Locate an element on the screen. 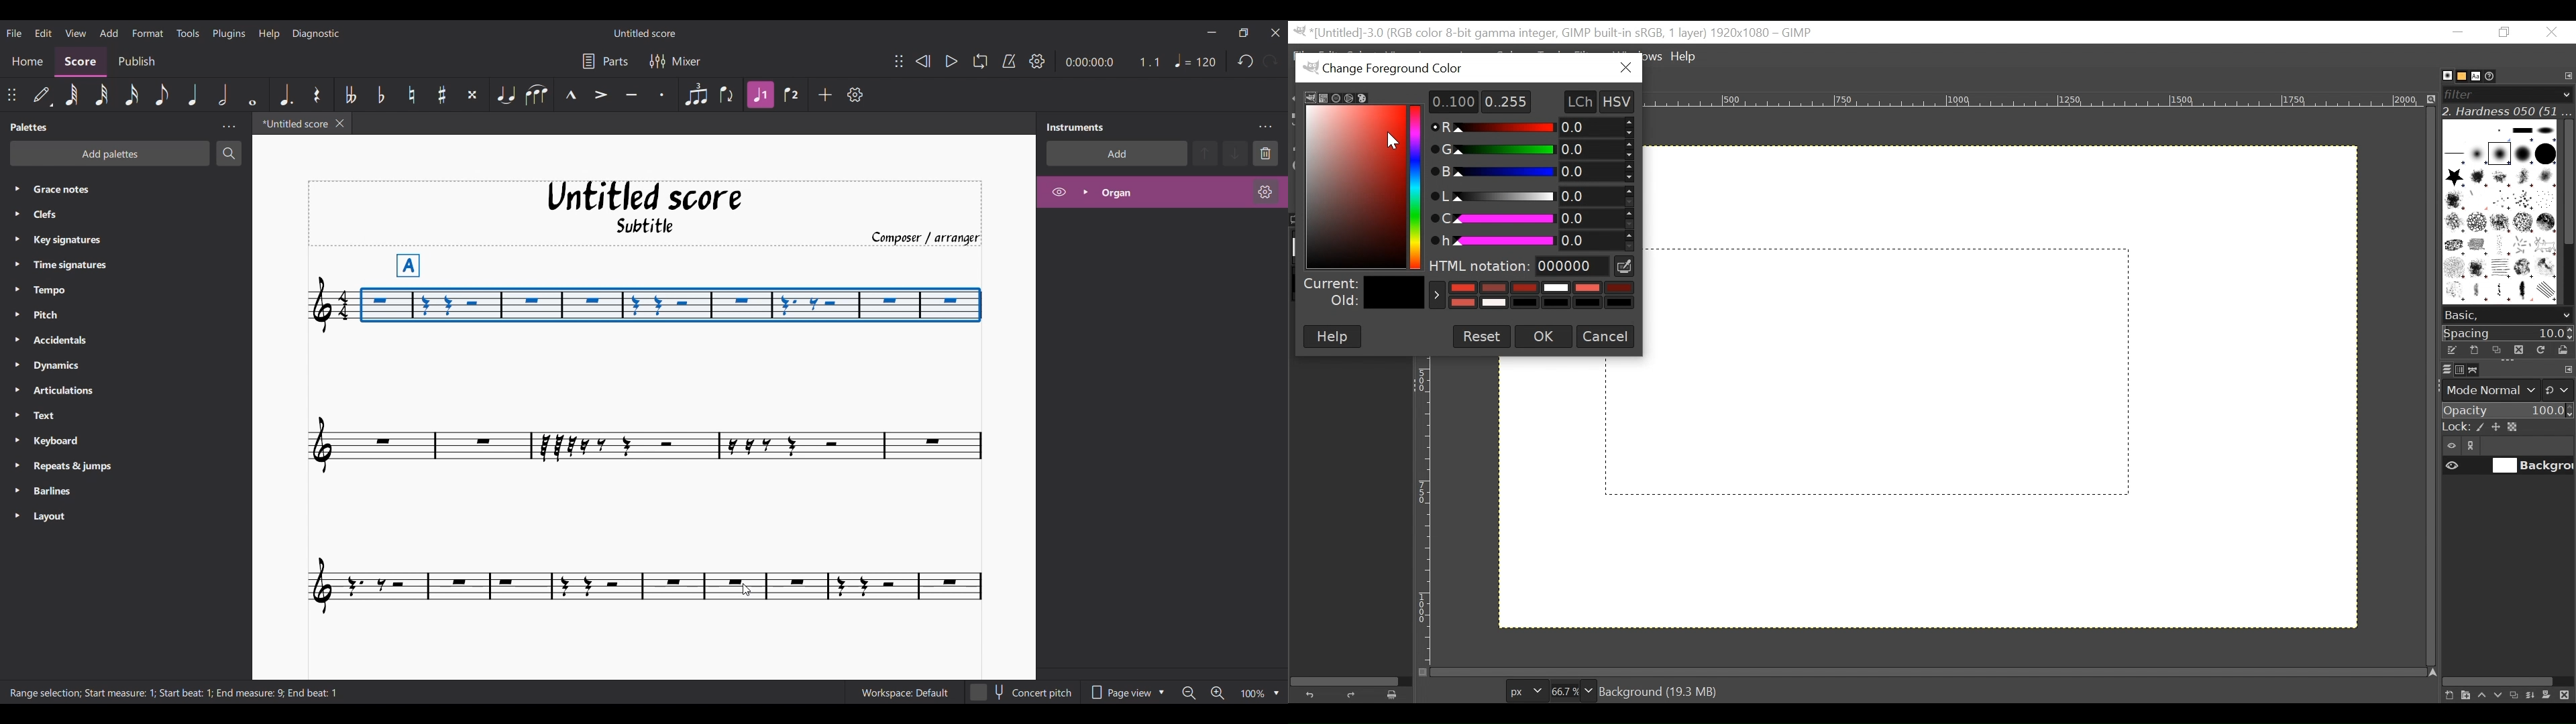 This screenshot has height=728, width=2576. Clear button is located at coordinates (1396, 695).